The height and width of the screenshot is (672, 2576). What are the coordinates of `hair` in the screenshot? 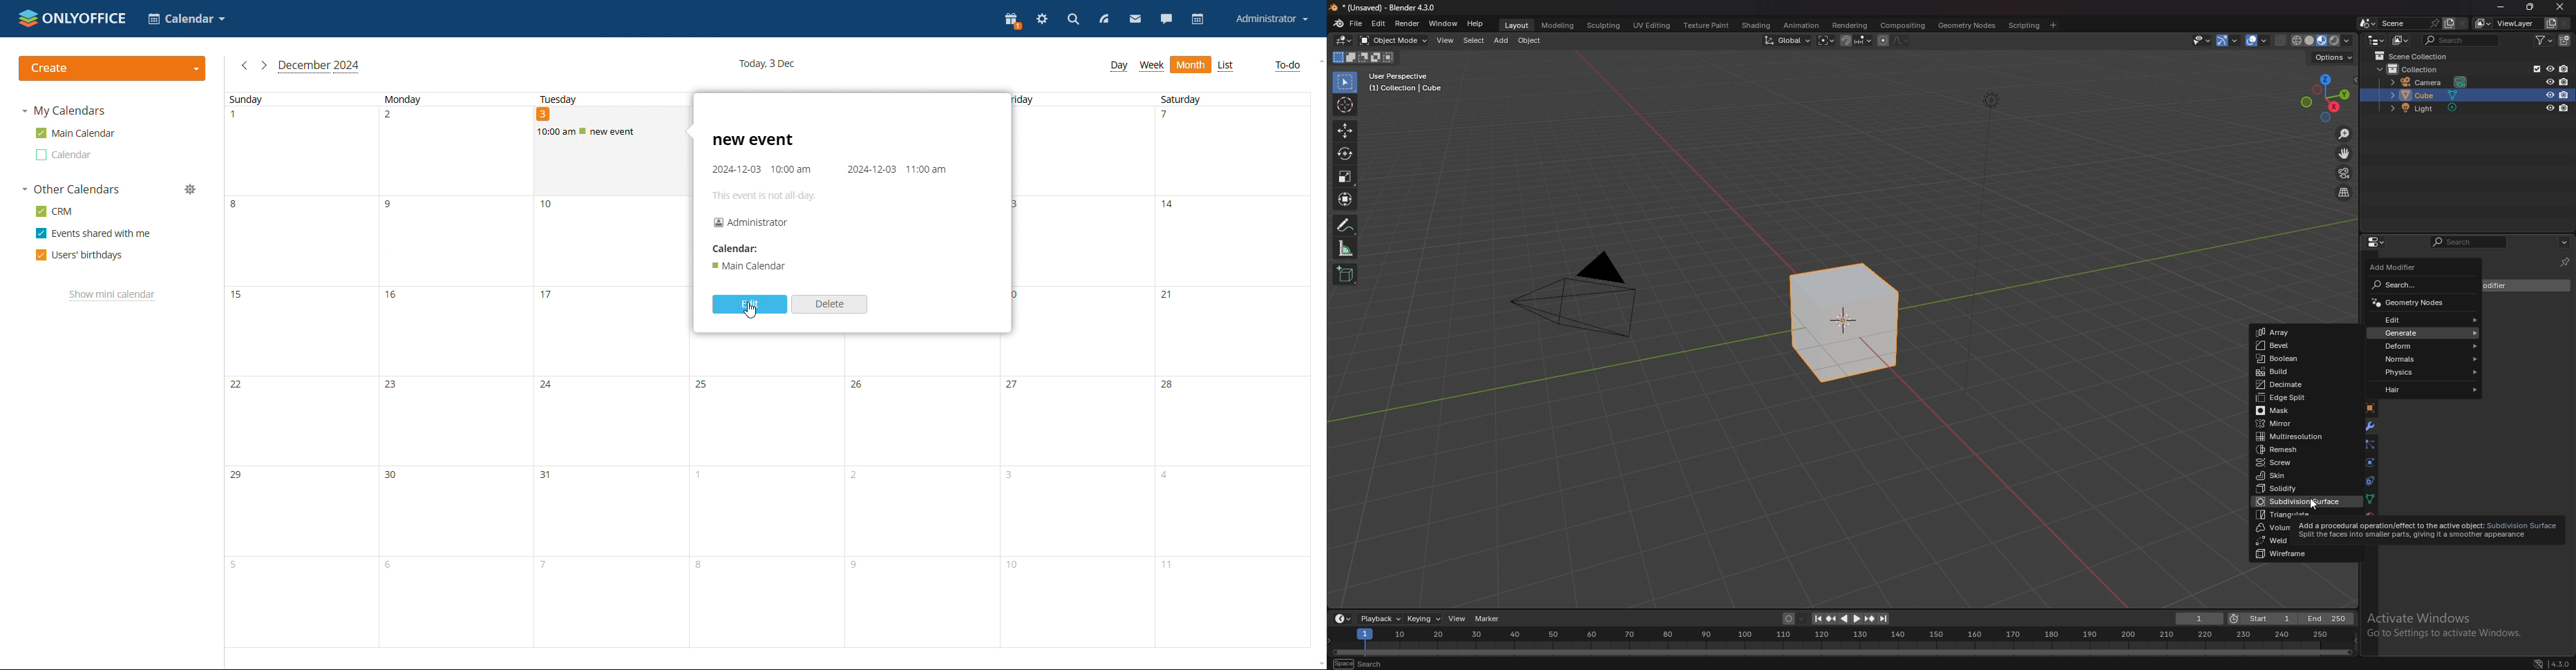 It's located at (2425, 390).